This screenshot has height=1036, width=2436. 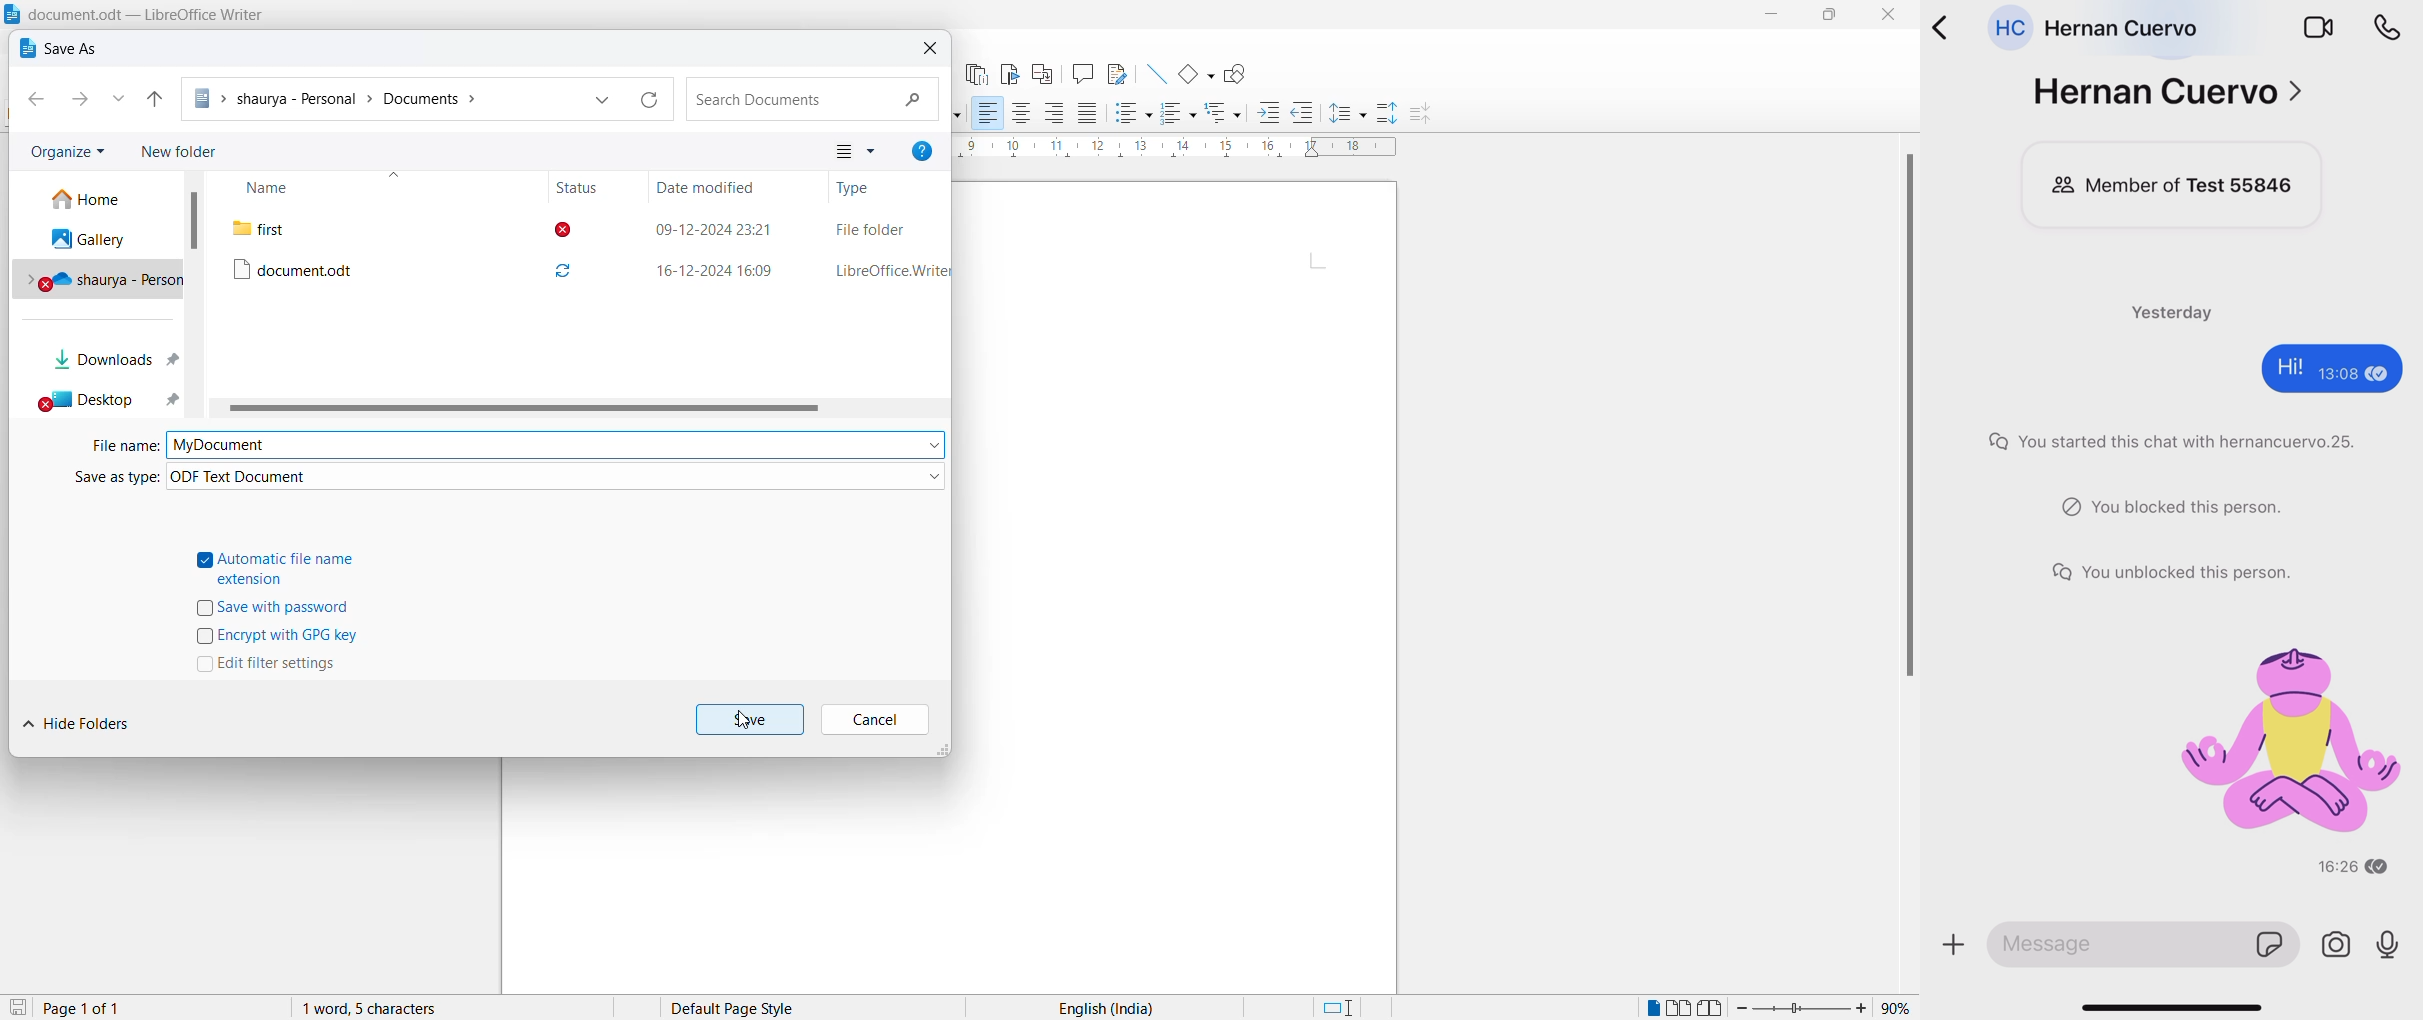 What do you see at coordinates (65, 153) in the screenshot?
I see `Organise` at bounding box center [65, 153].